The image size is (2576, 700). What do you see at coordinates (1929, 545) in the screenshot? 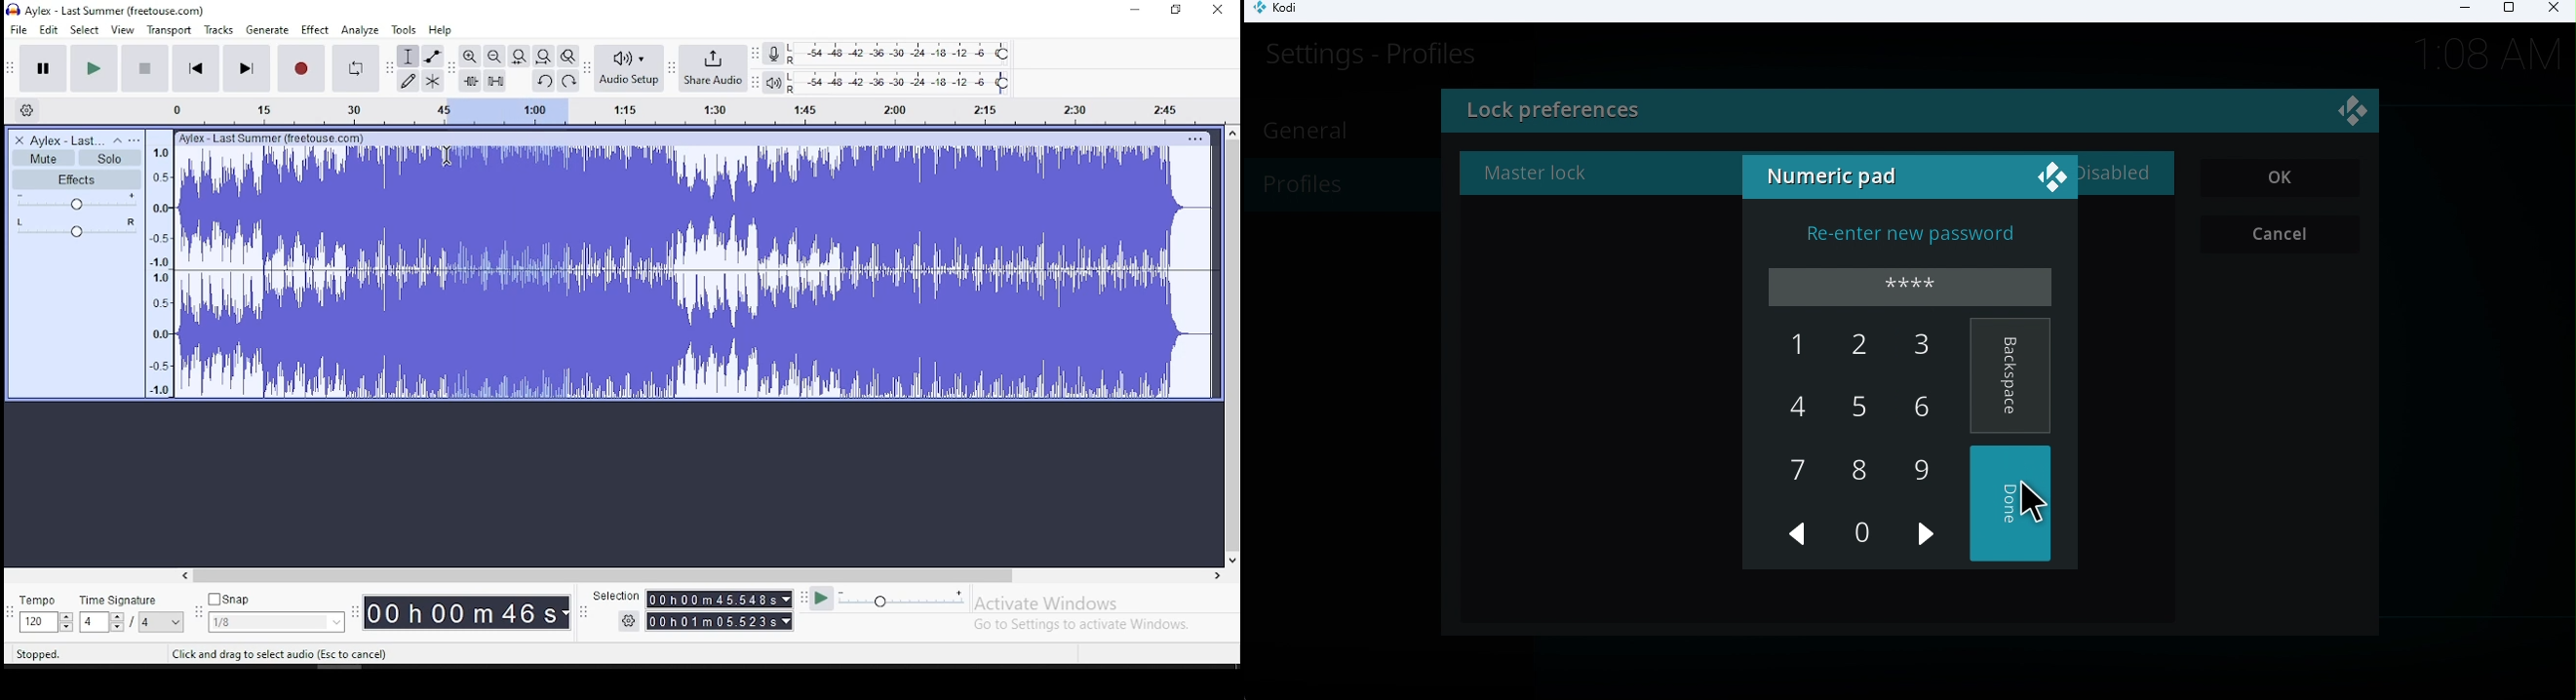
I see `Next` at bounding box center [1929, 545].